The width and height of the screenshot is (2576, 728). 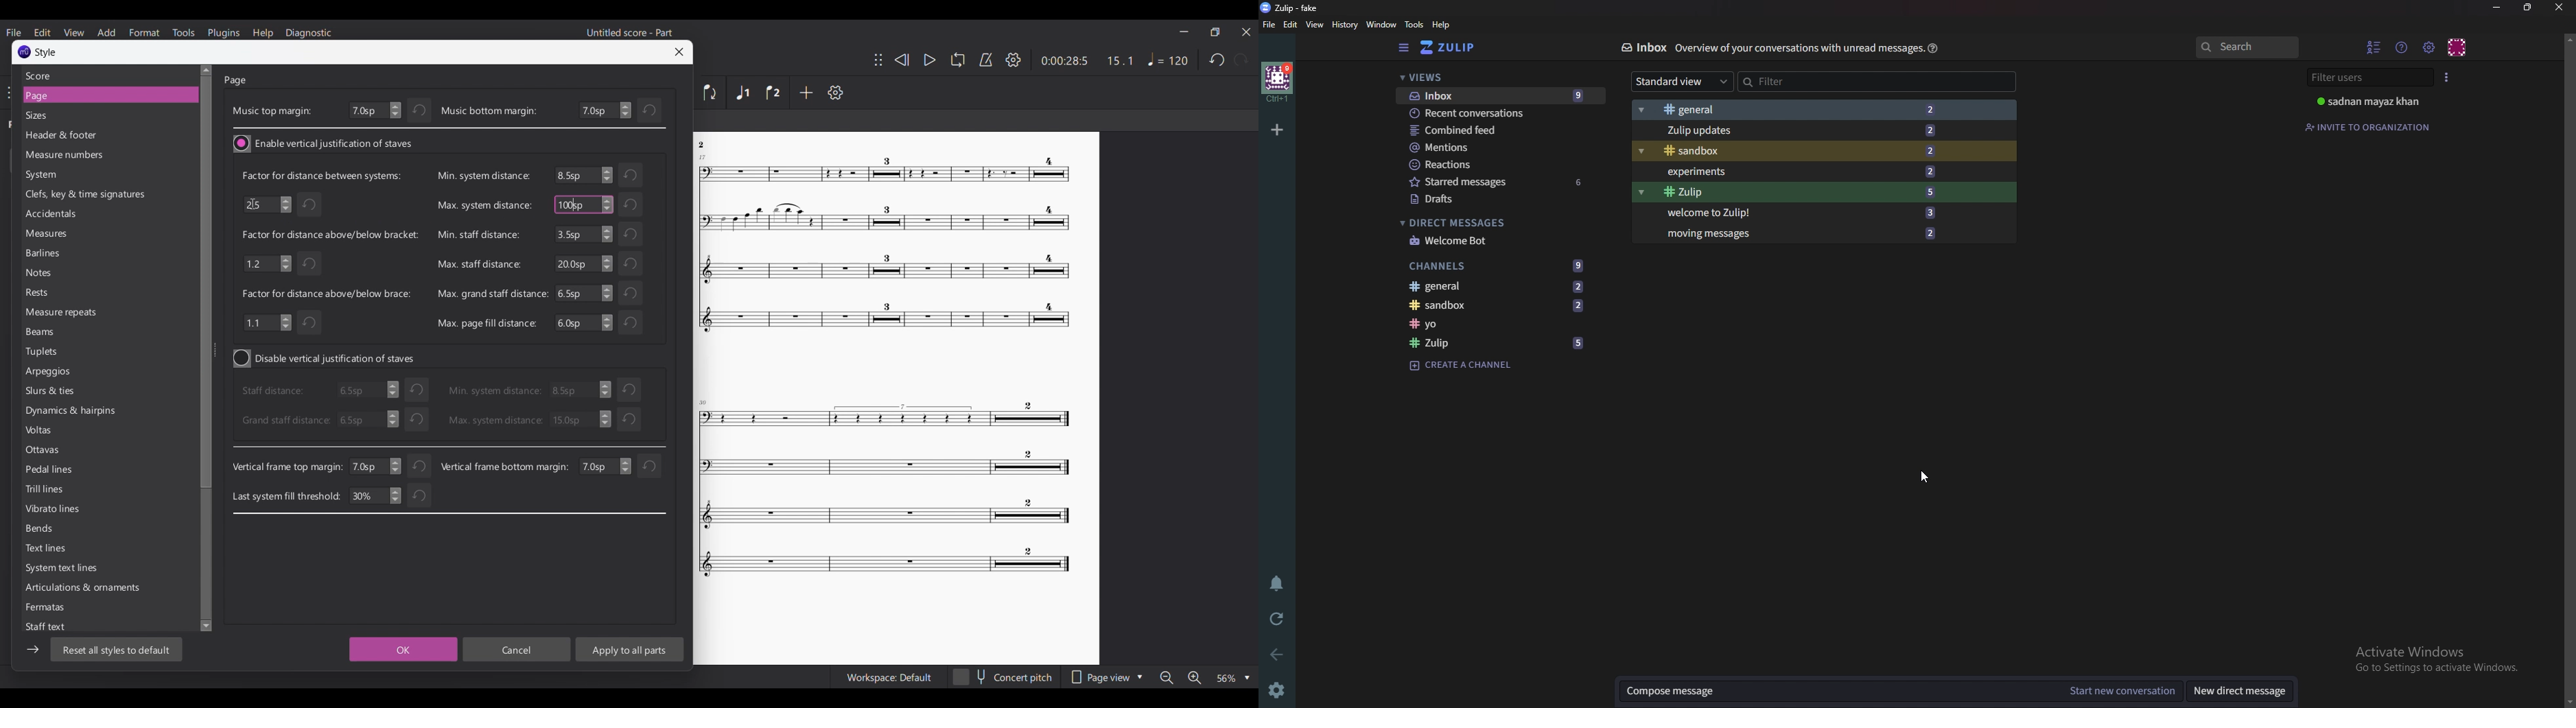 What do you see at coordinates (2400, 47) in the screenshot?
I see `Help menu` at bounding box center [2400, 47].